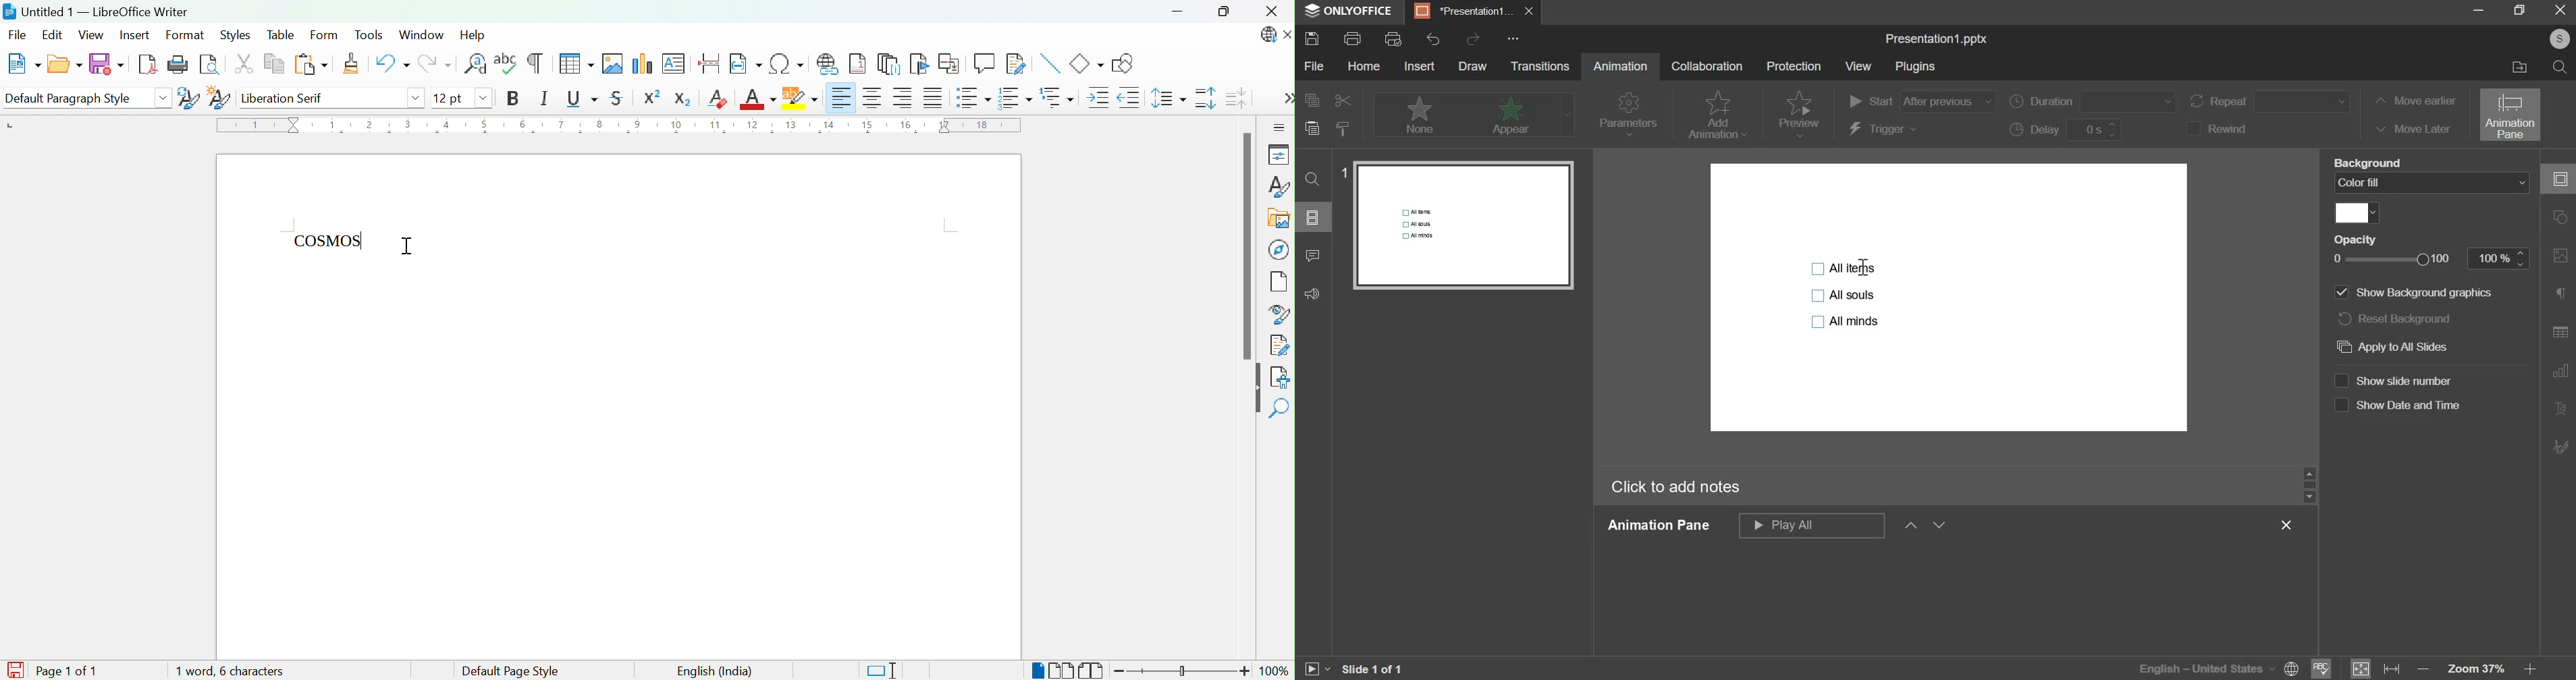  Describe the element at coordinates (1017, 97) in the screenshot. I see `Toggle ordered list` at that location.